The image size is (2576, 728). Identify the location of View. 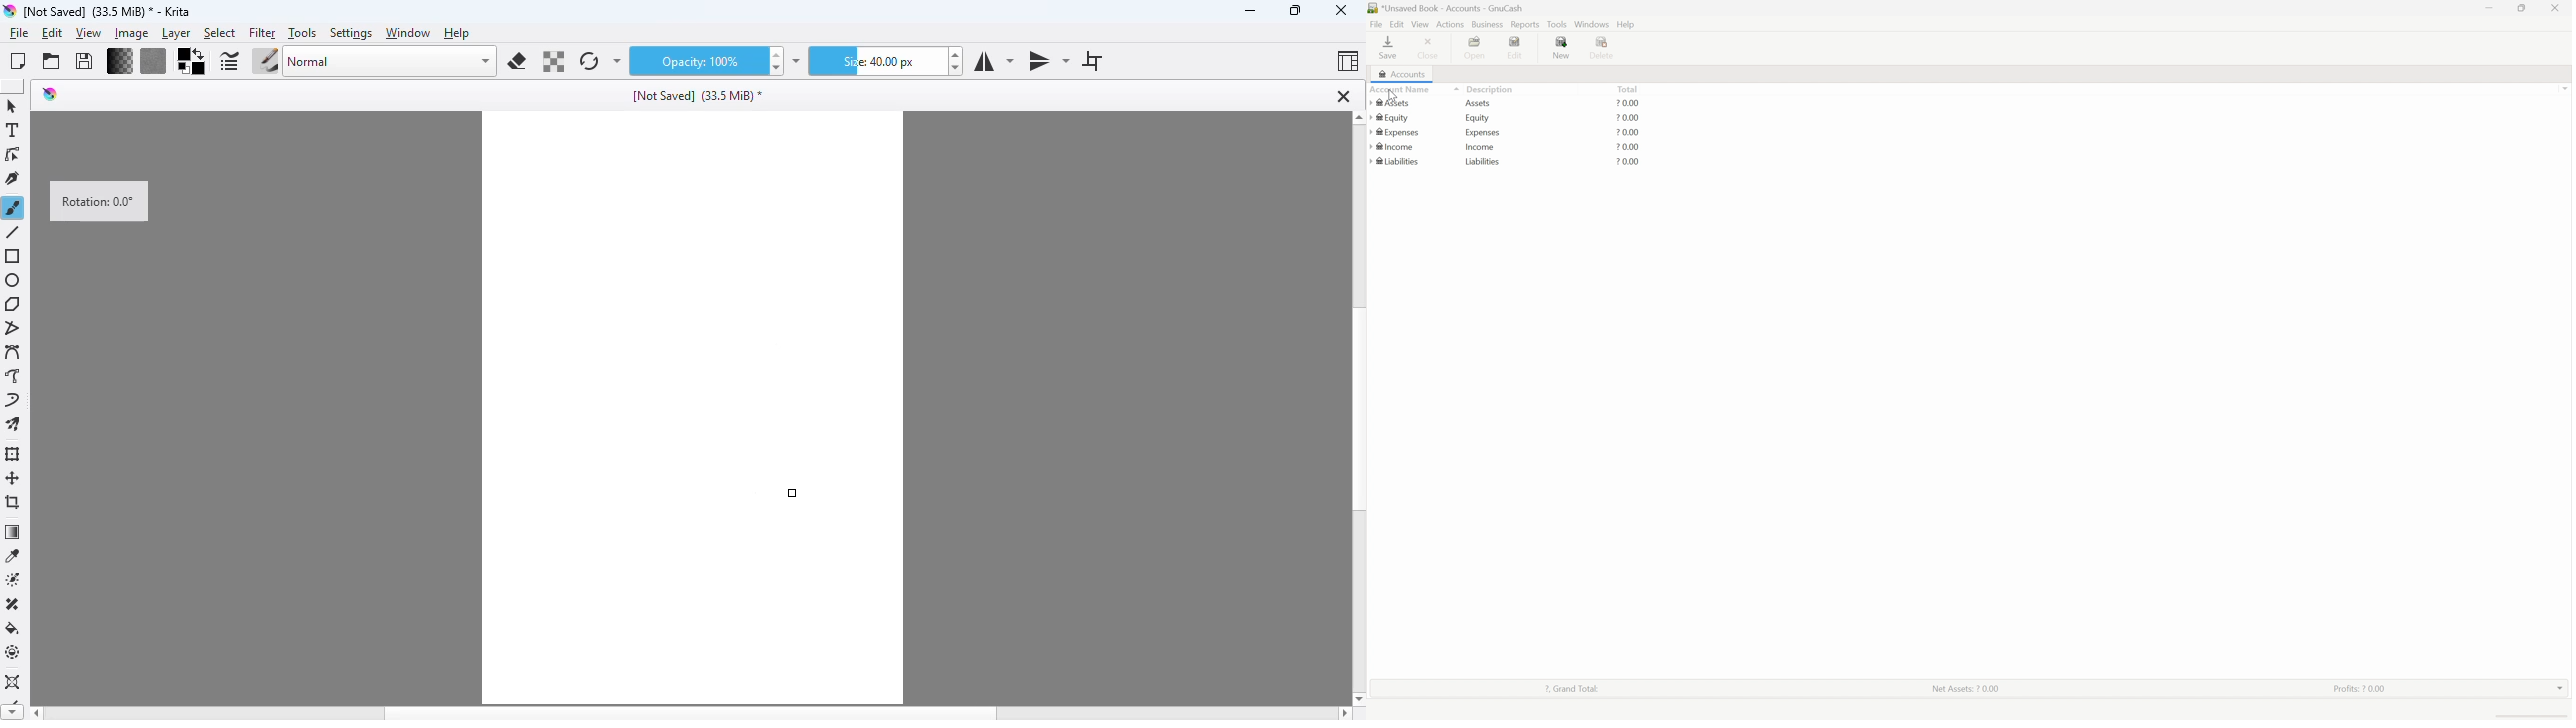
(1420, 24).